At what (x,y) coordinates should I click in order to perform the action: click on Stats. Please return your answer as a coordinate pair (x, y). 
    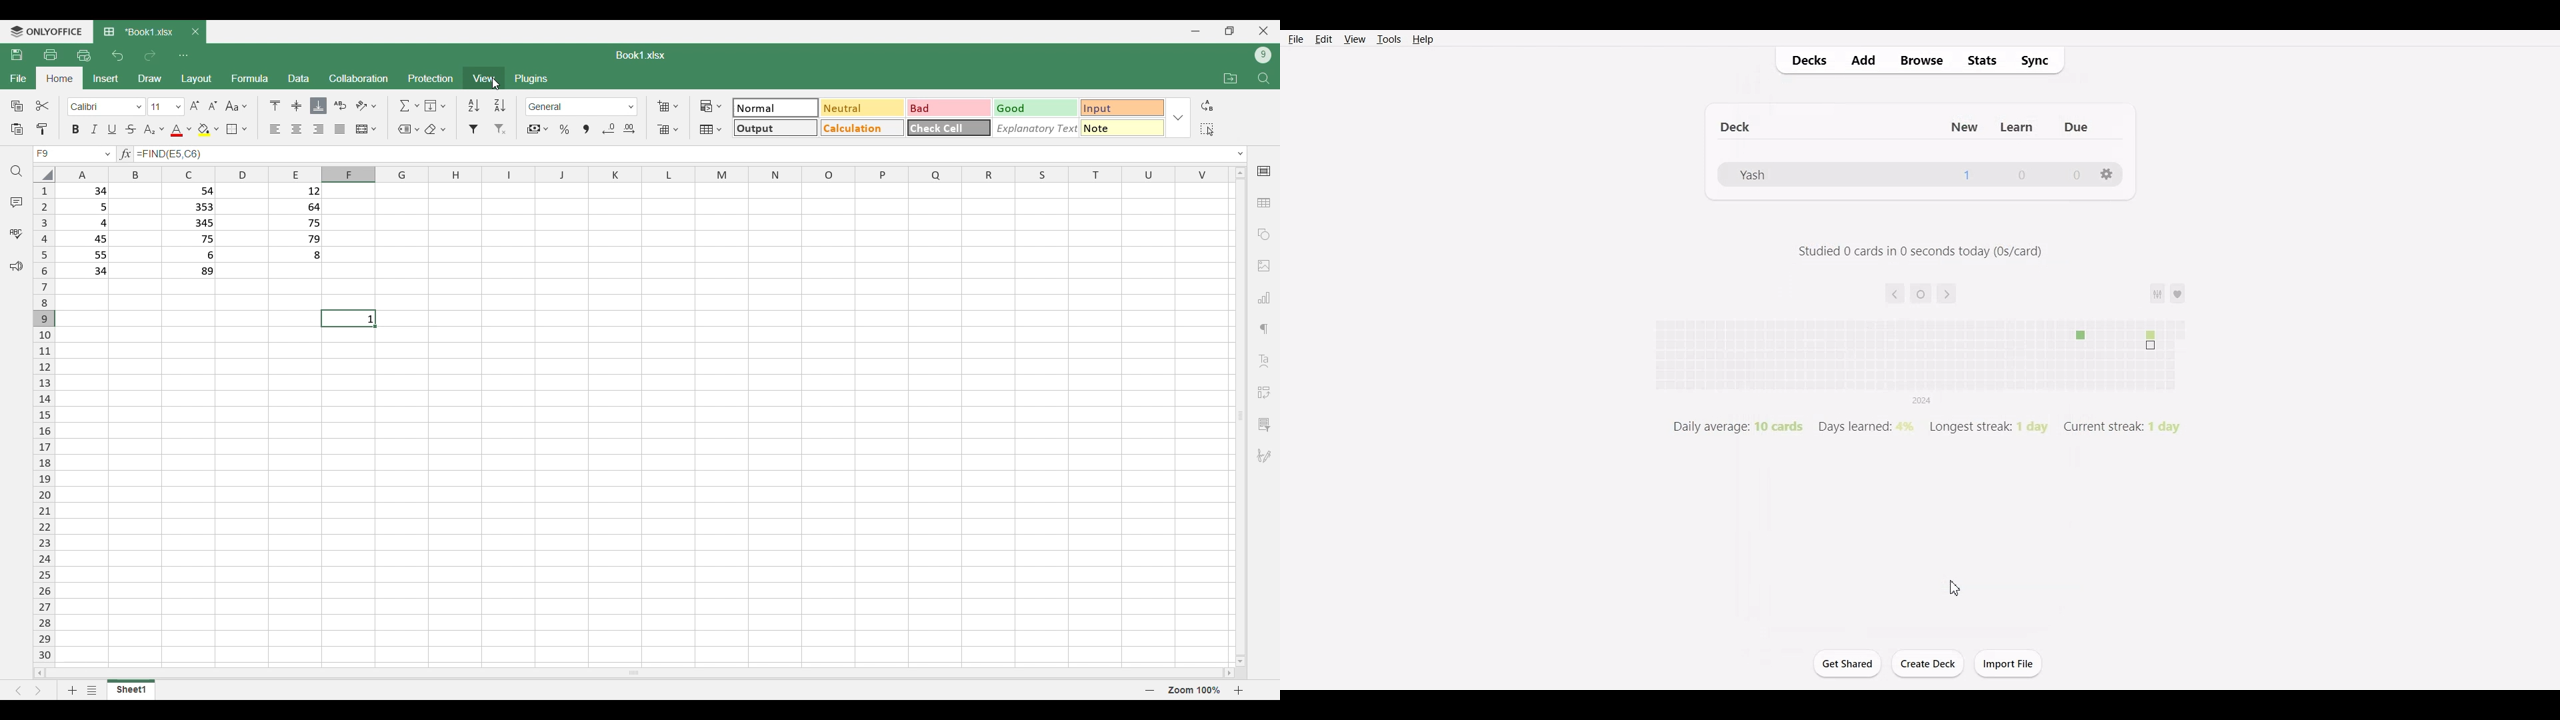
    Looking at the image, I should click on (1983, 60).